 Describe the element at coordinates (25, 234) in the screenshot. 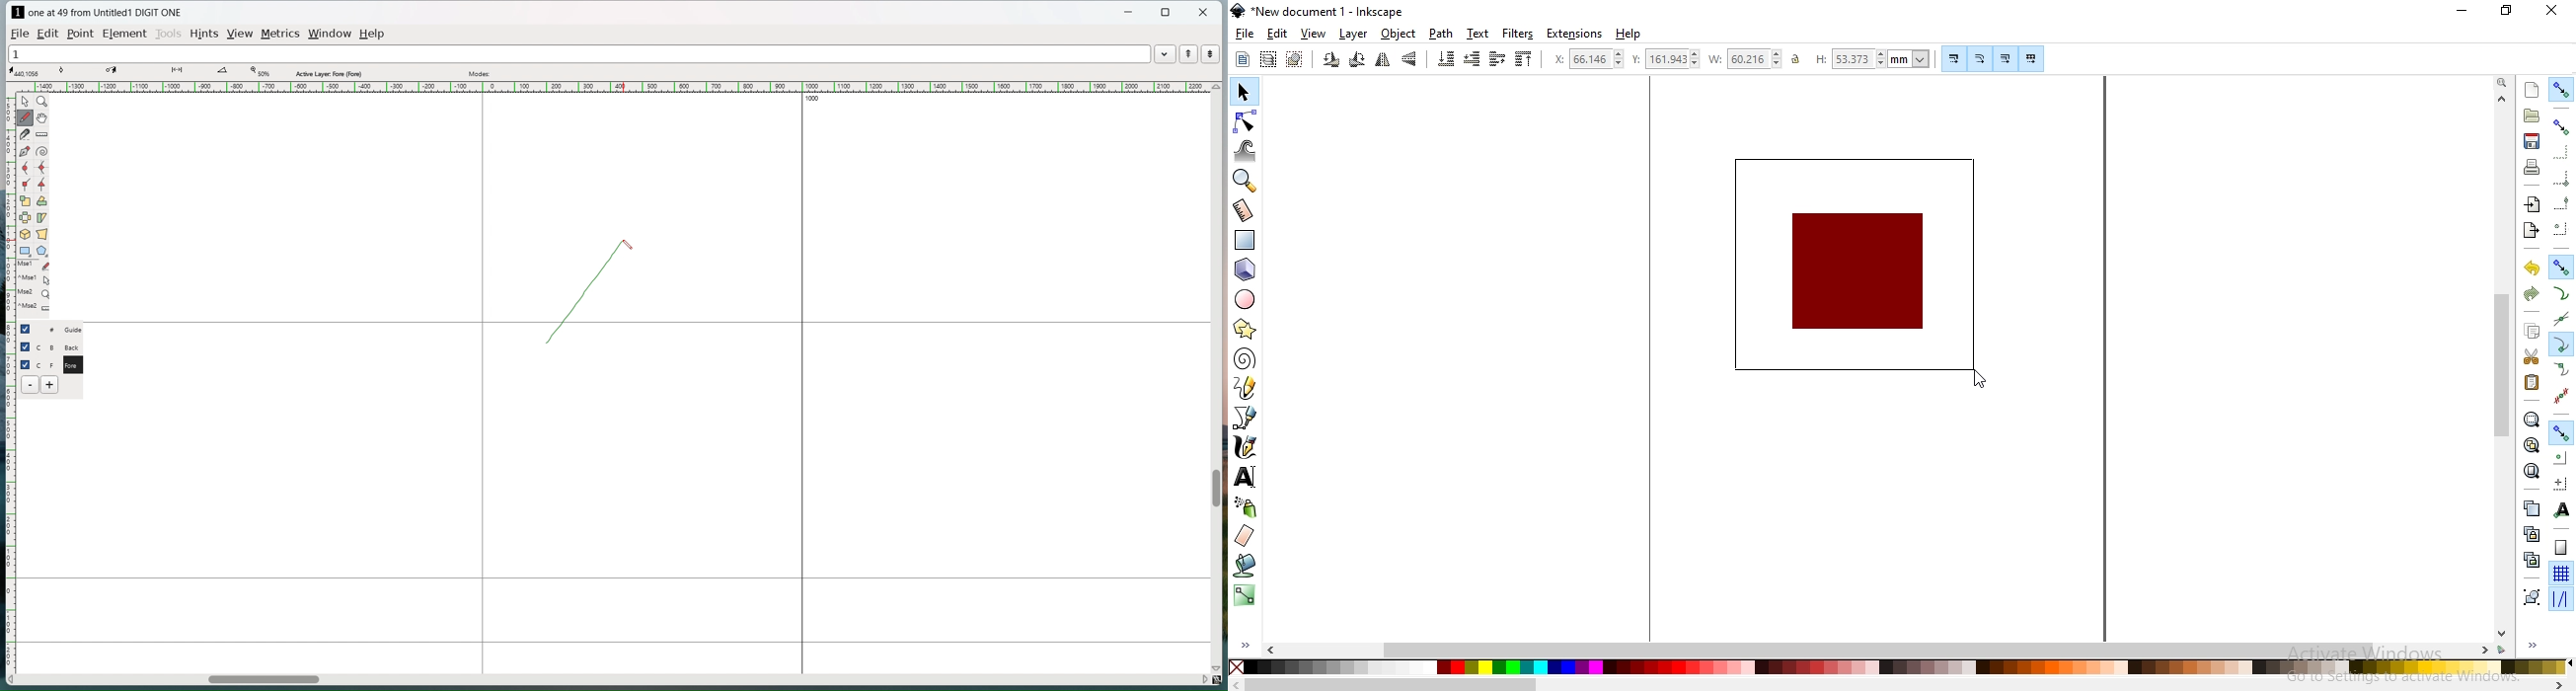

I see `rotate selection in 3d and project back to the place` at that location.